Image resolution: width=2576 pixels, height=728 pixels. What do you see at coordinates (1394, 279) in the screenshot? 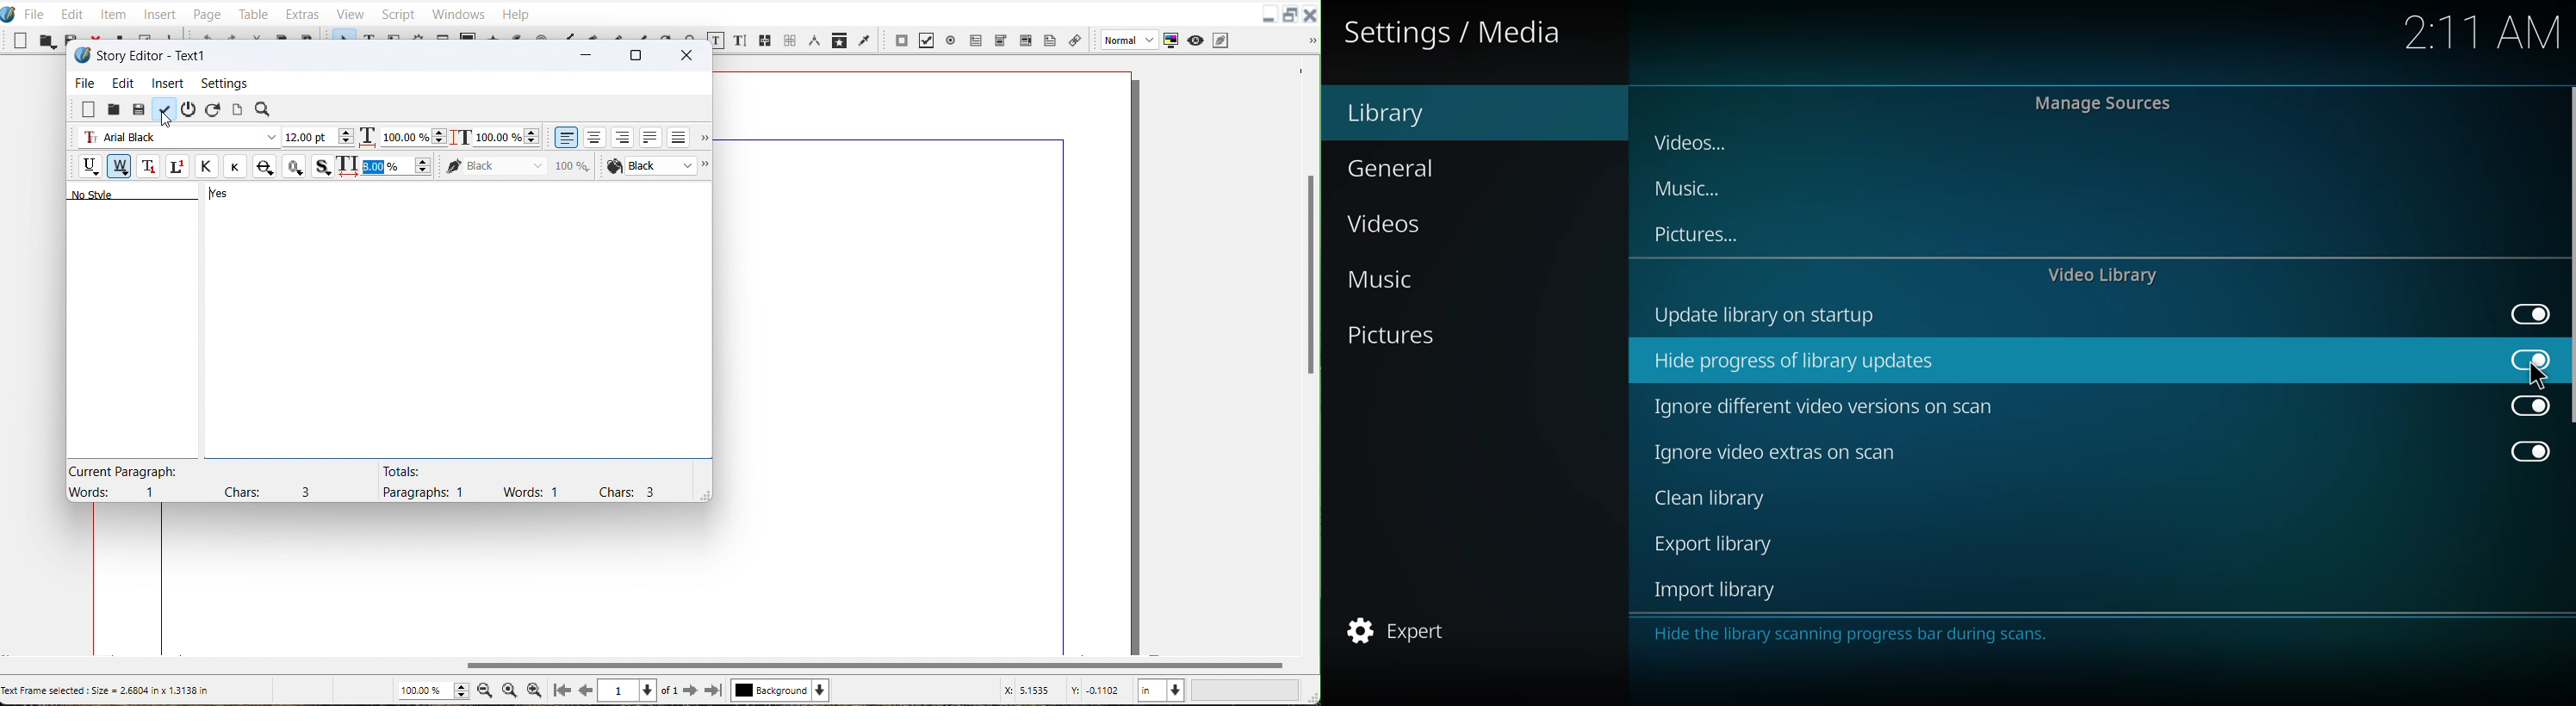
I see `music` at bounding box center [1394, 279].